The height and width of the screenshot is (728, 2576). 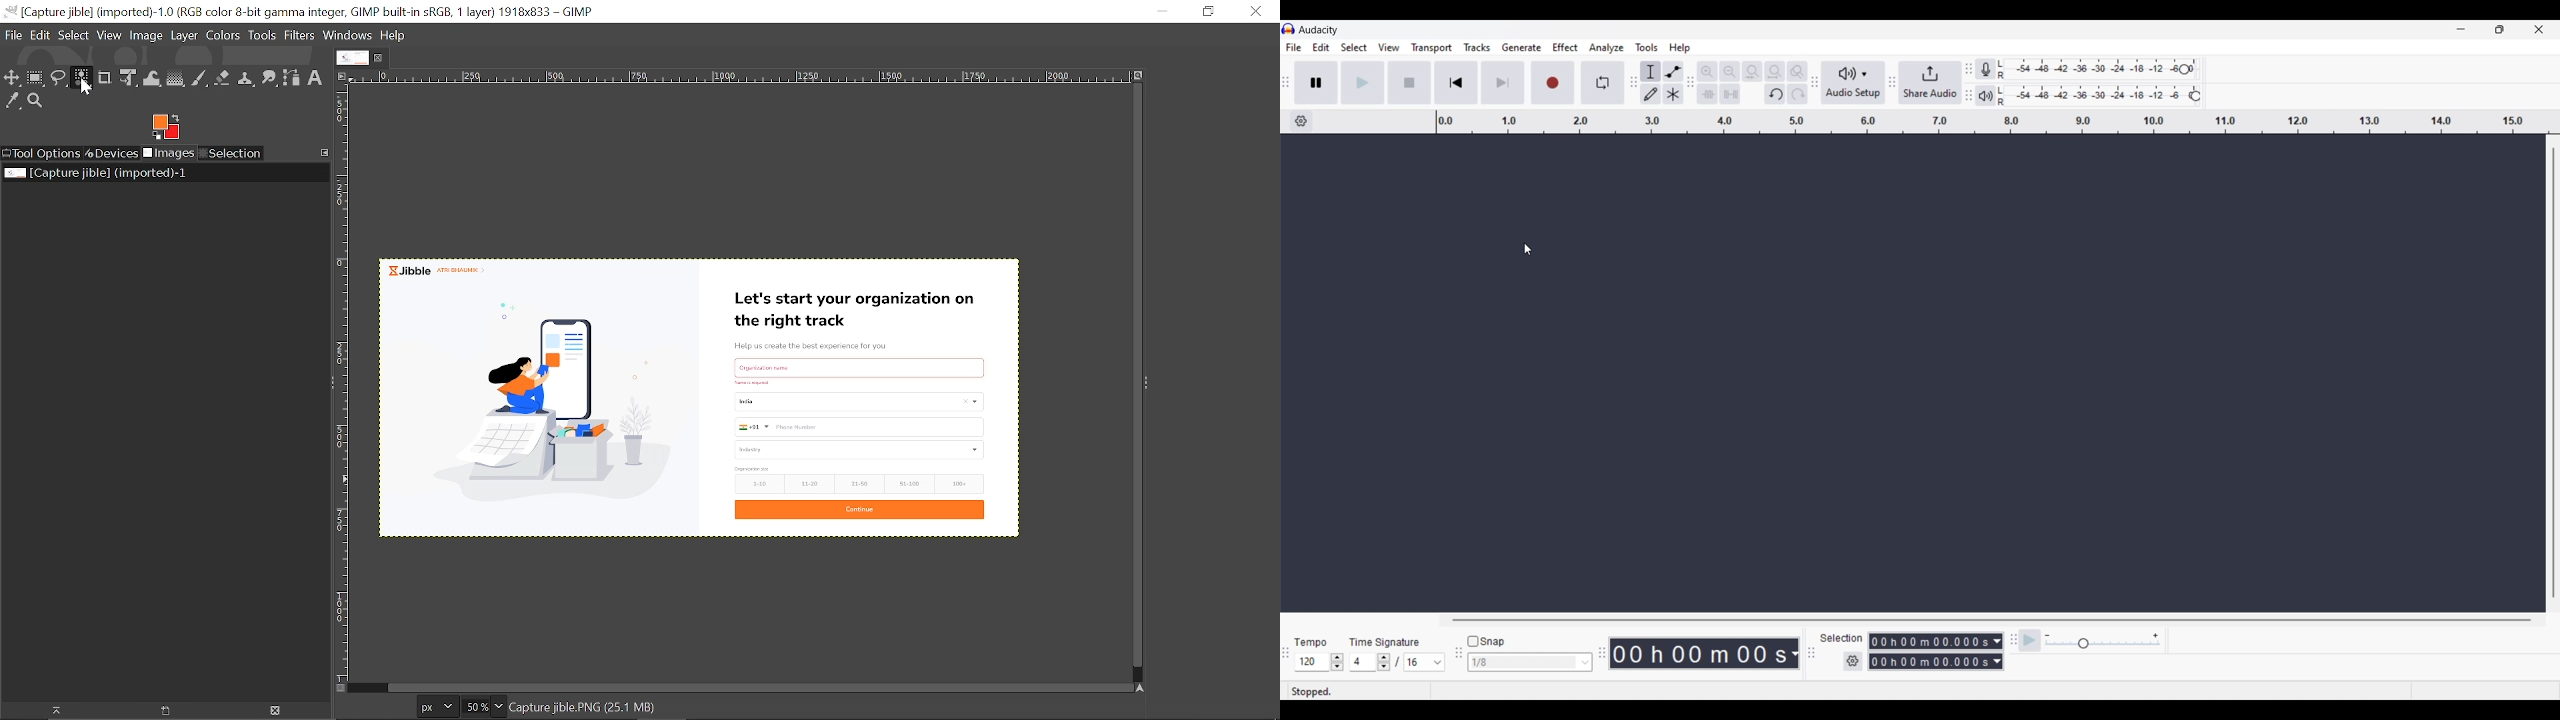 I want to click on Play-at-speed/Play-at-speed oncce, so click(x=2030, y=641).